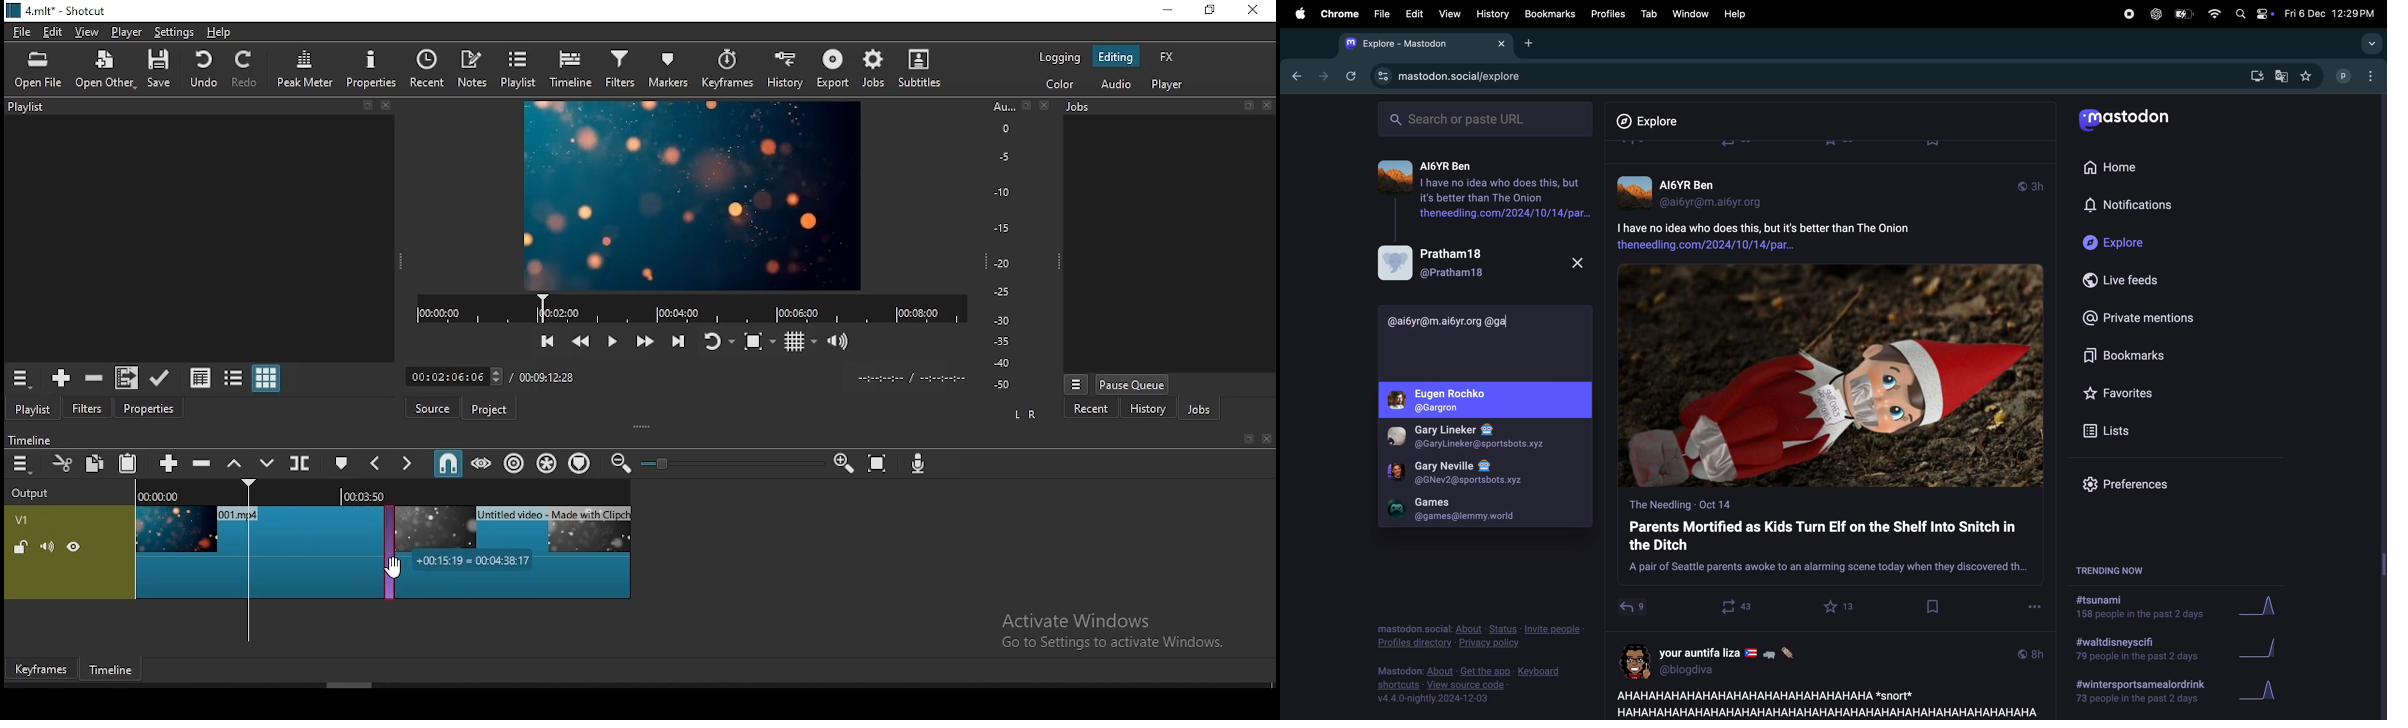 This screenshot has width=2408, height=728. What do you see at coordinates (1167, 57) in the screenshot?
I see `fx` at bounding box center [1167, 57].